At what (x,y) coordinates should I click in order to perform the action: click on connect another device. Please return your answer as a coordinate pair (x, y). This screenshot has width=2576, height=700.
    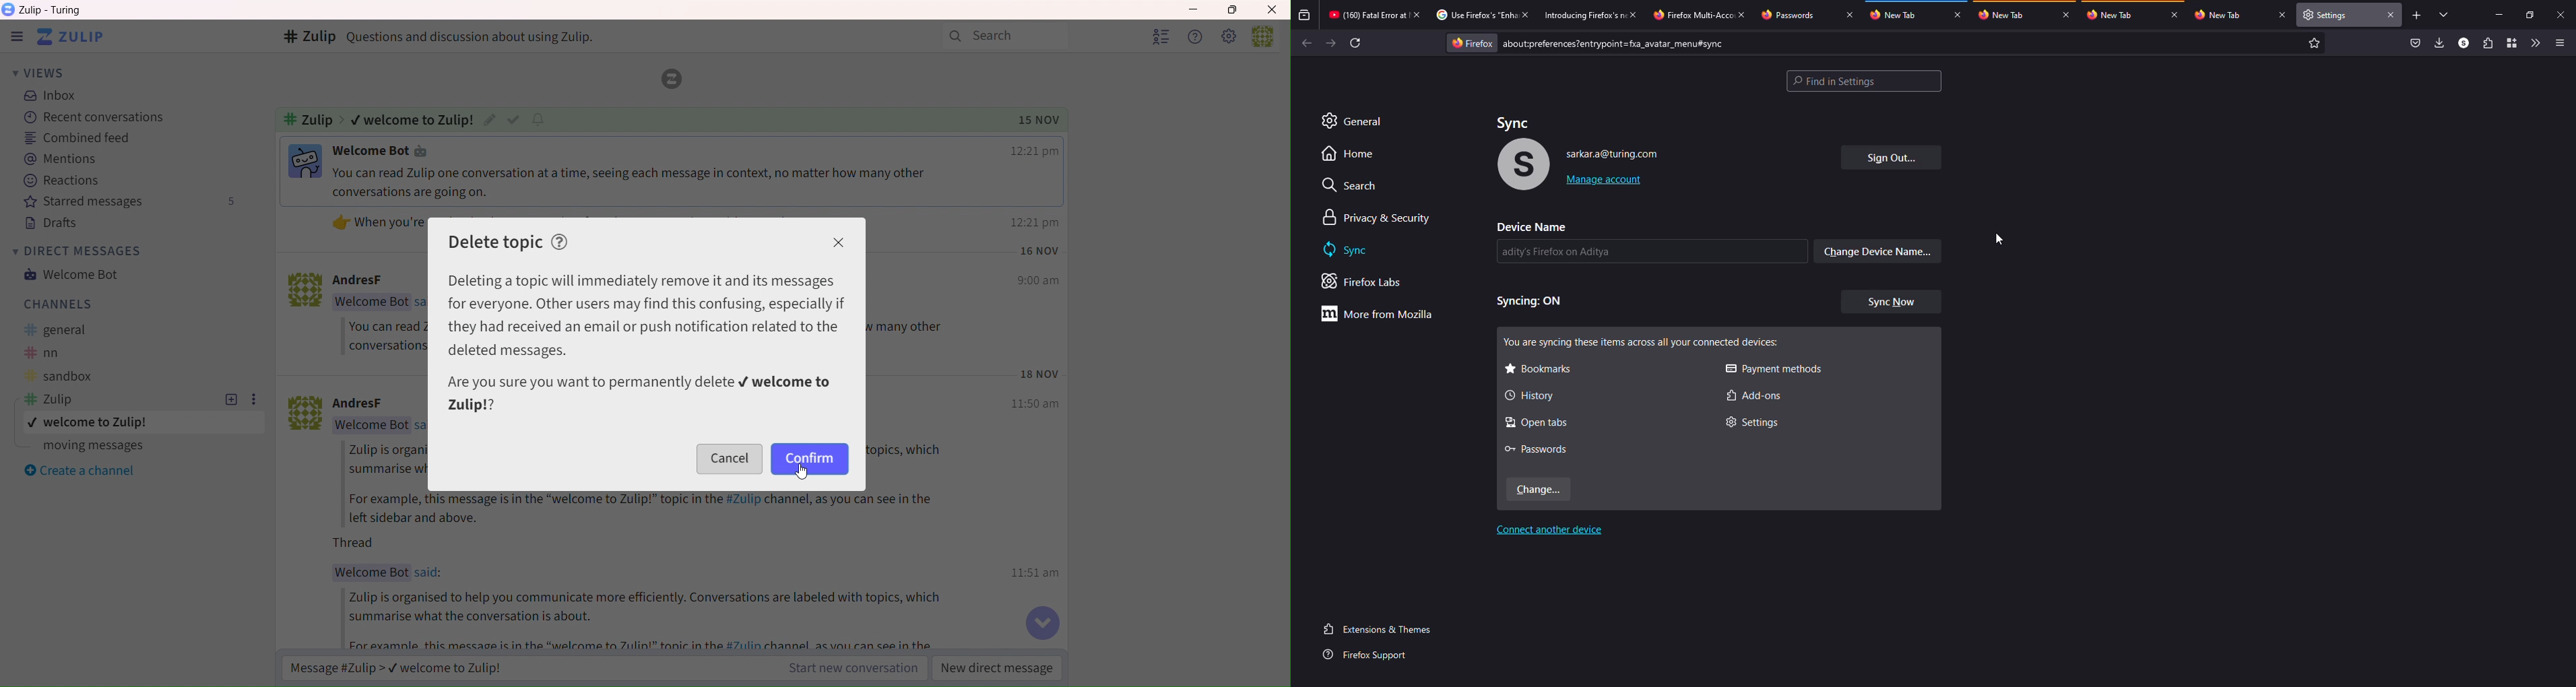
    Looking at the image, I should click on (1552, 529).